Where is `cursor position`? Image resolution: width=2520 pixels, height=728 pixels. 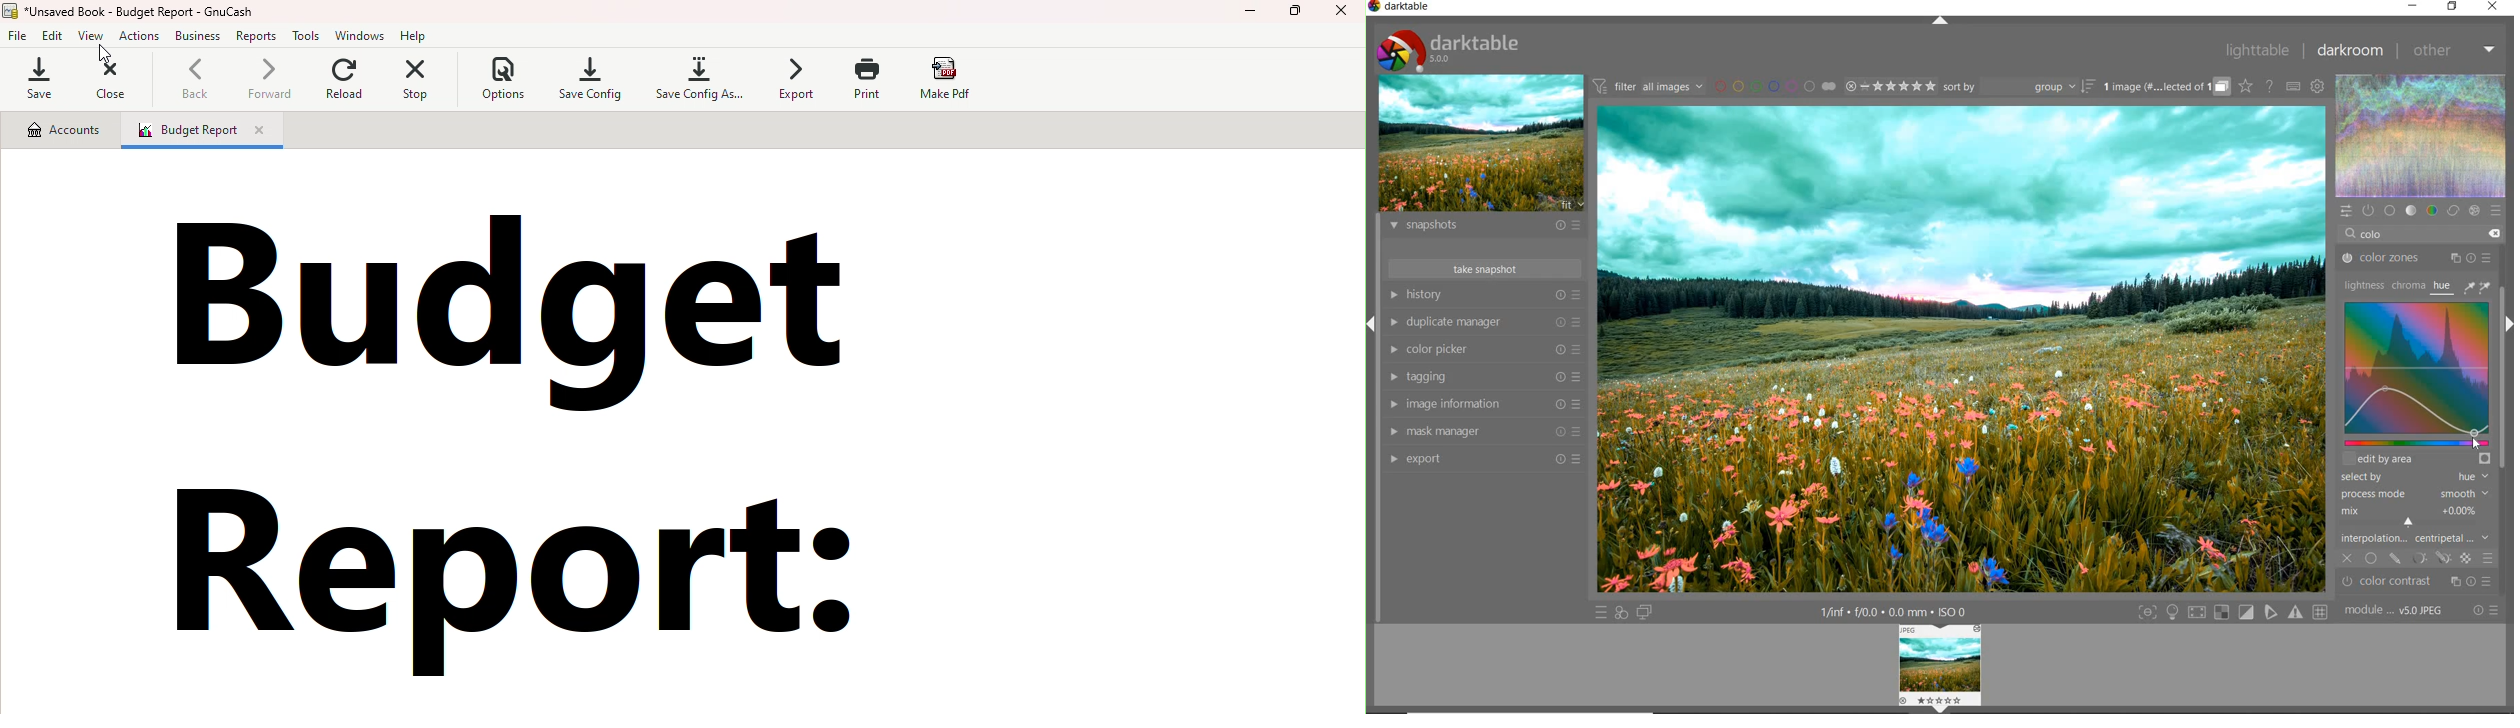
cursor position is located at coordinates (2478, 440).